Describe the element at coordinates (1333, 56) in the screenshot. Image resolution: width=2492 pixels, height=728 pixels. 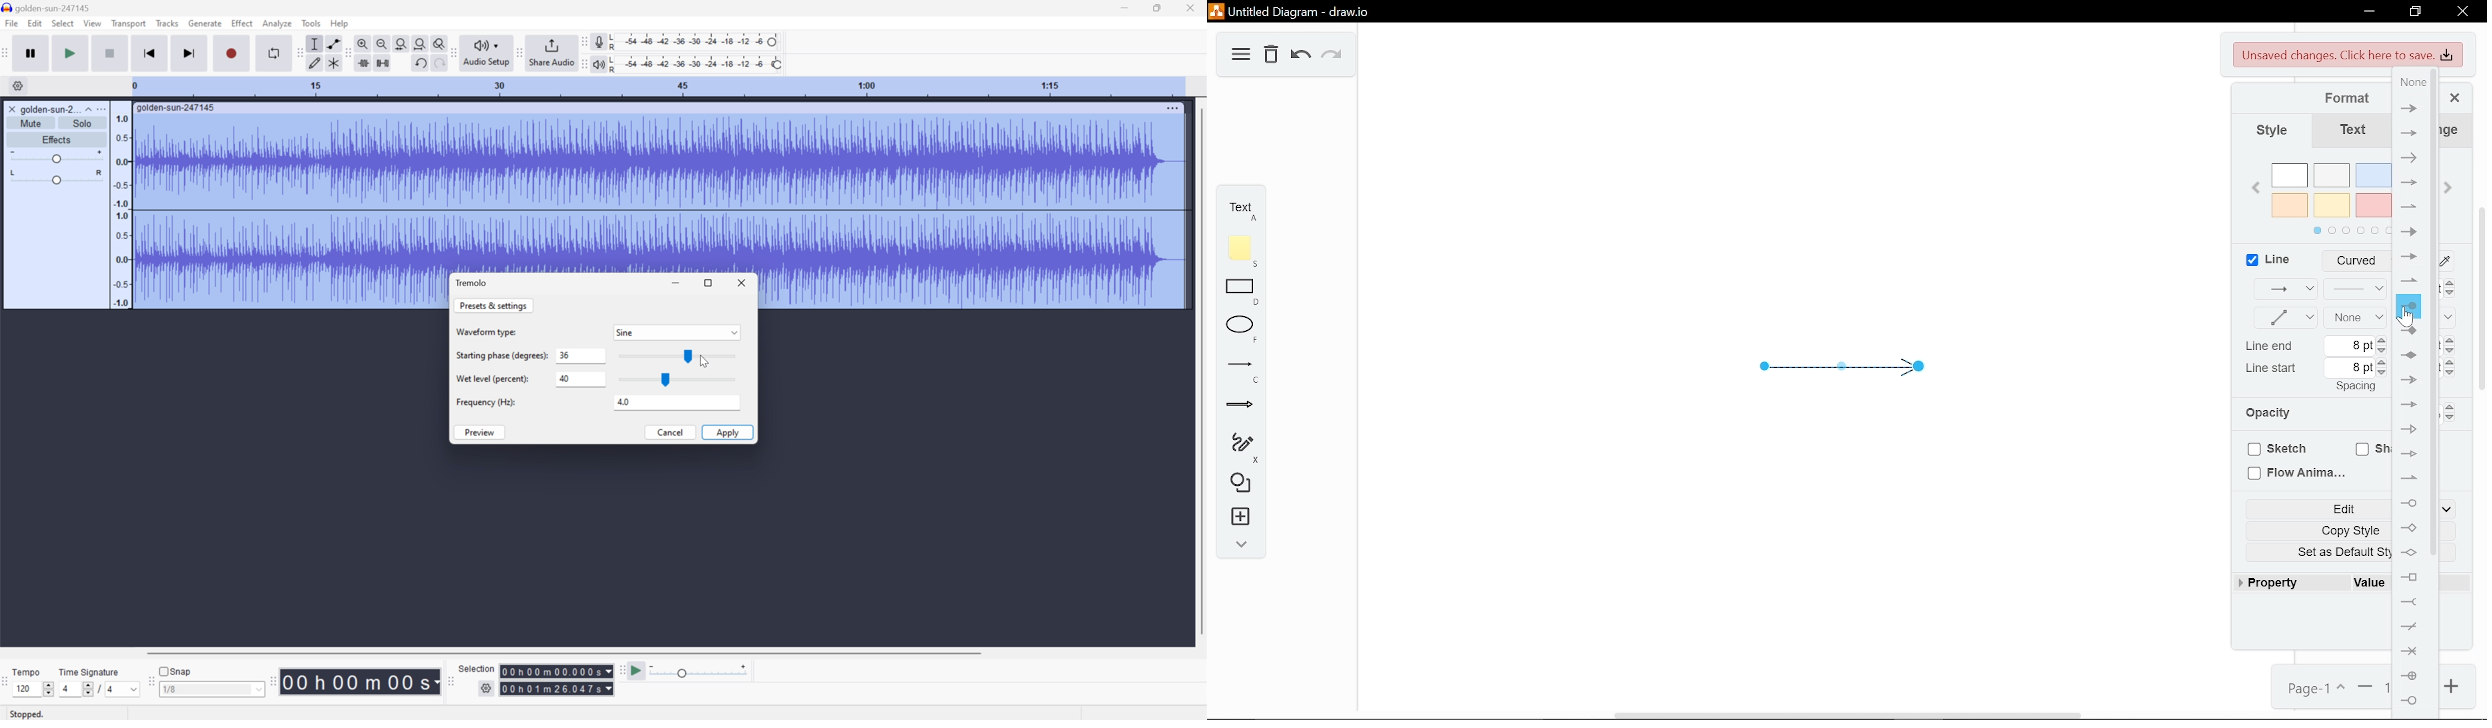
I see `Redo` at that location.